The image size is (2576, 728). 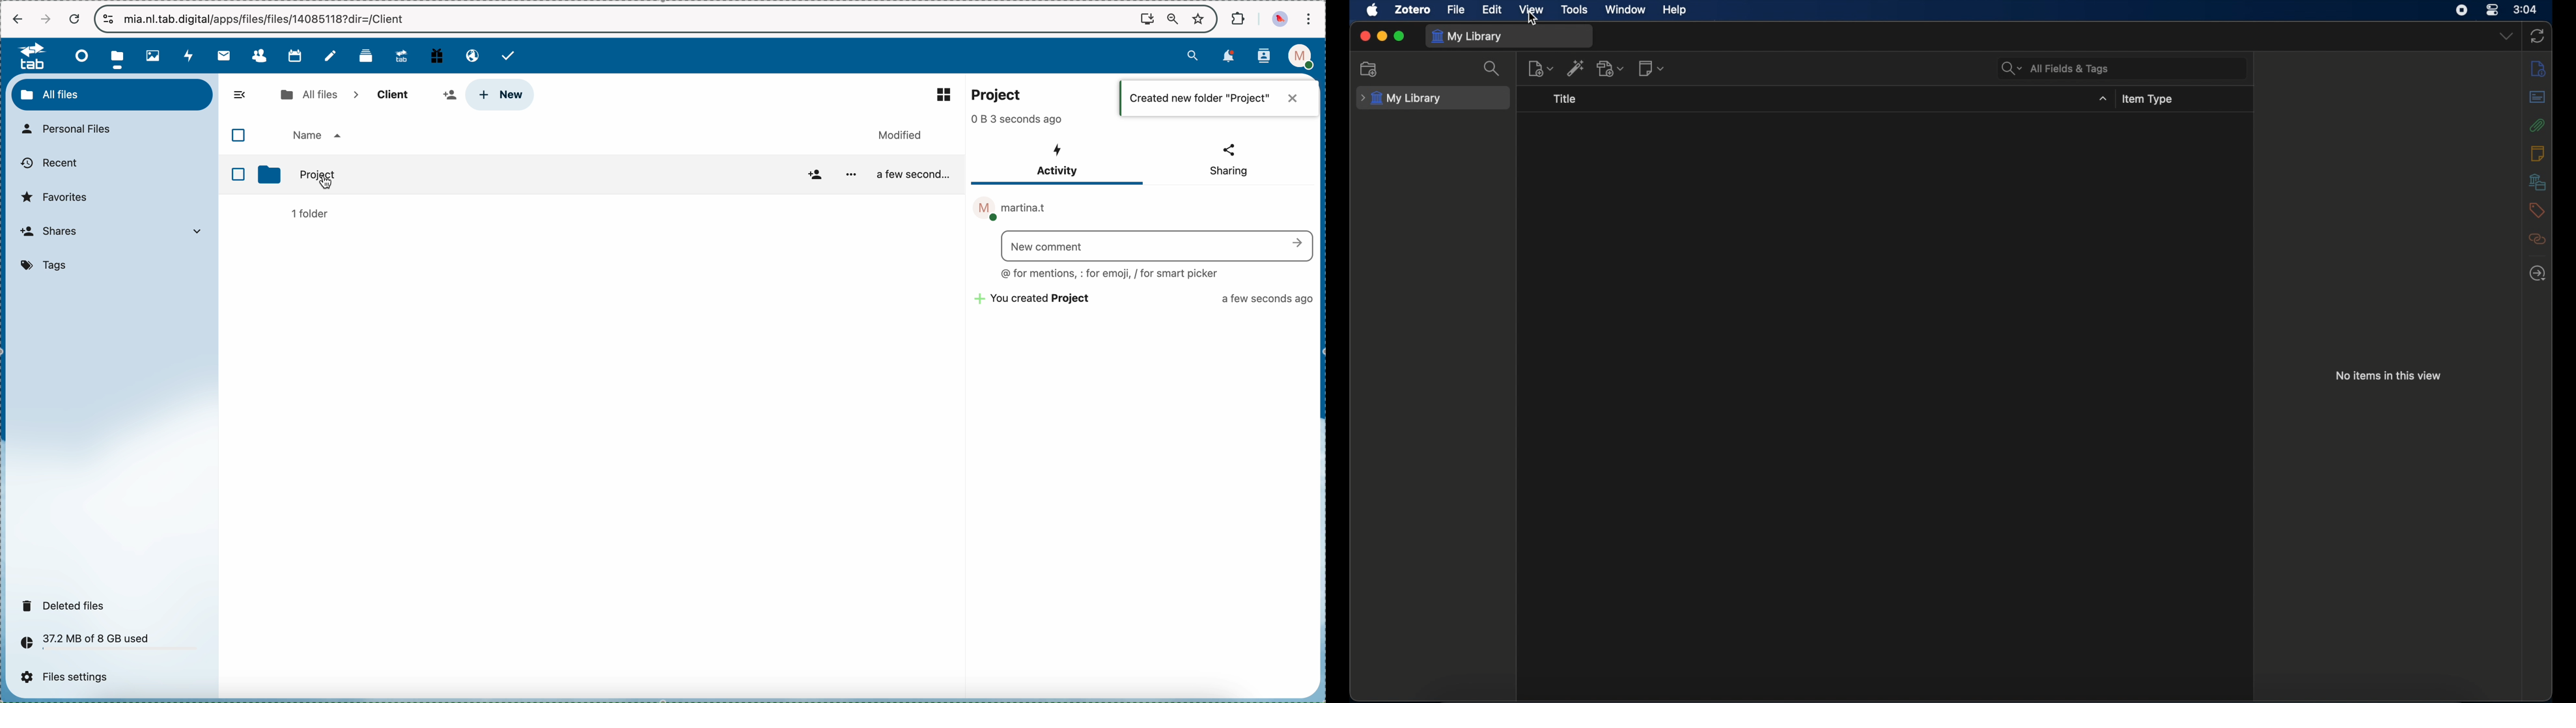 What do you see at coordinates (156, 56) in the screenshot?
I see `photos` at bounding box center [156, 56].